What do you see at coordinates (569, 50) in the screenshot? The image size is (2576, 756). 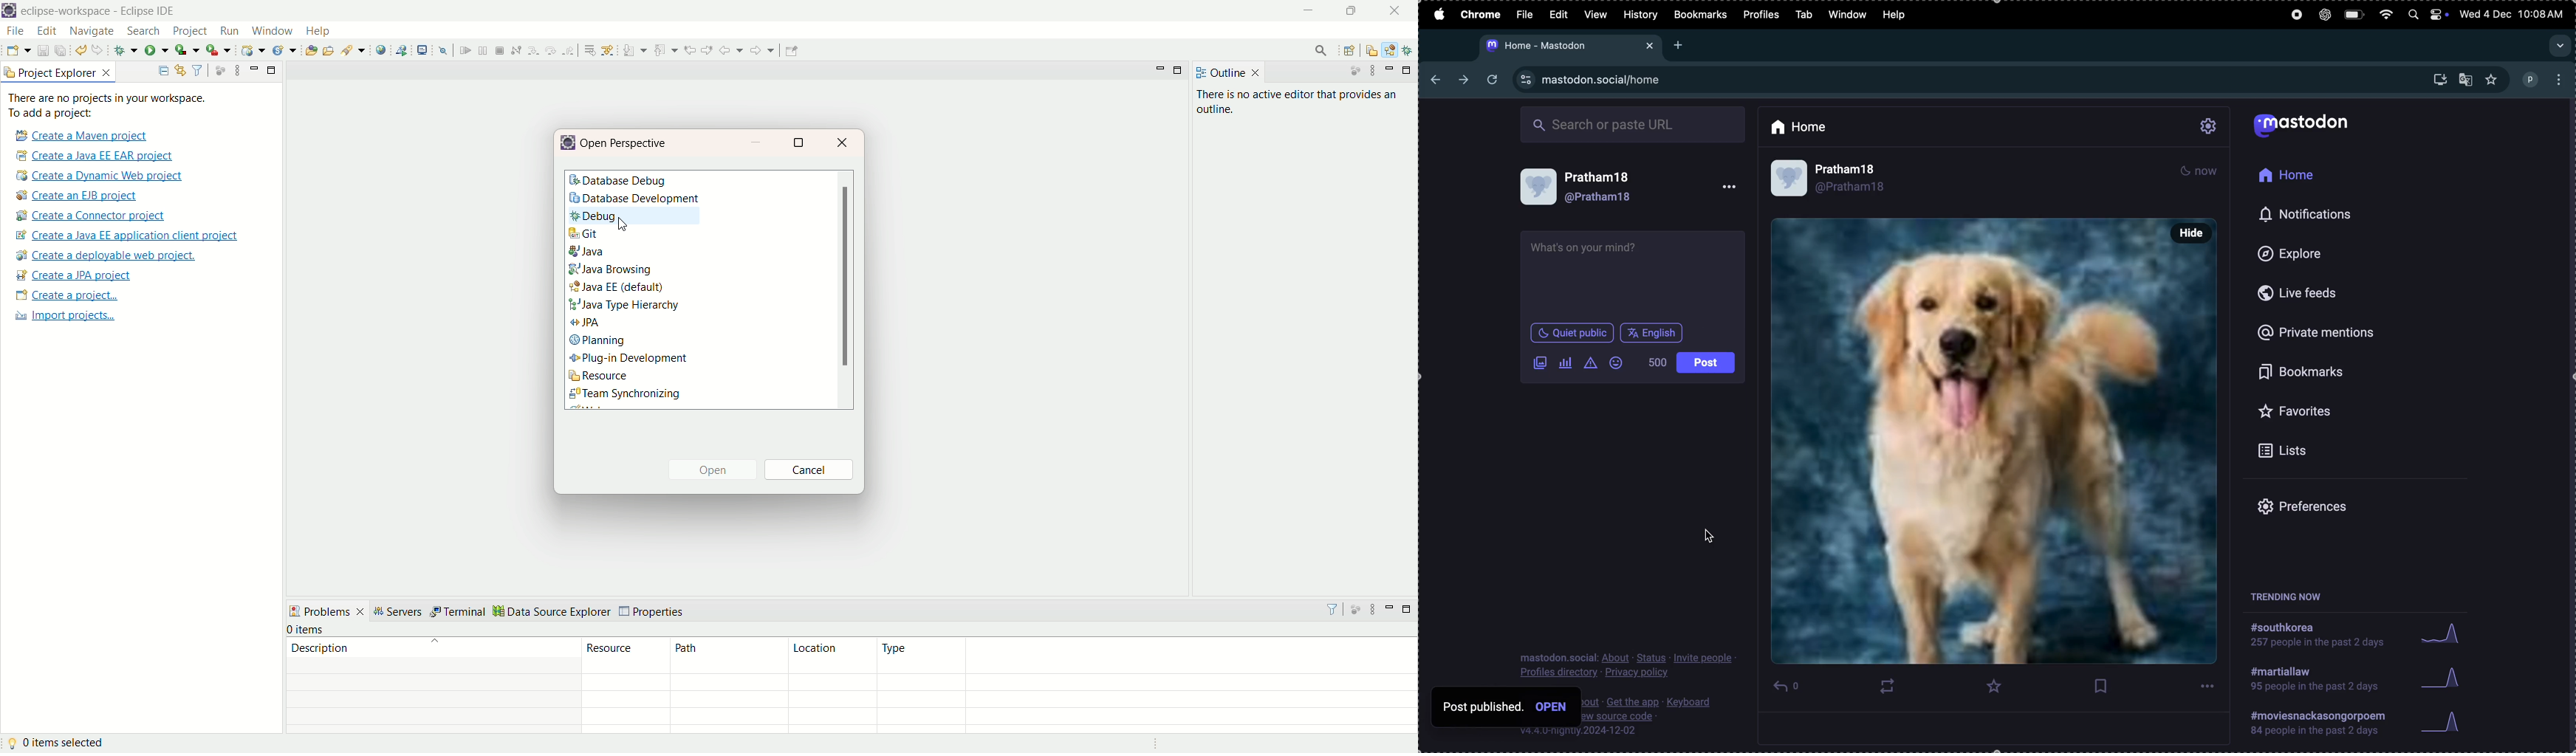 I see `step return` at bounding box center [569, 50].